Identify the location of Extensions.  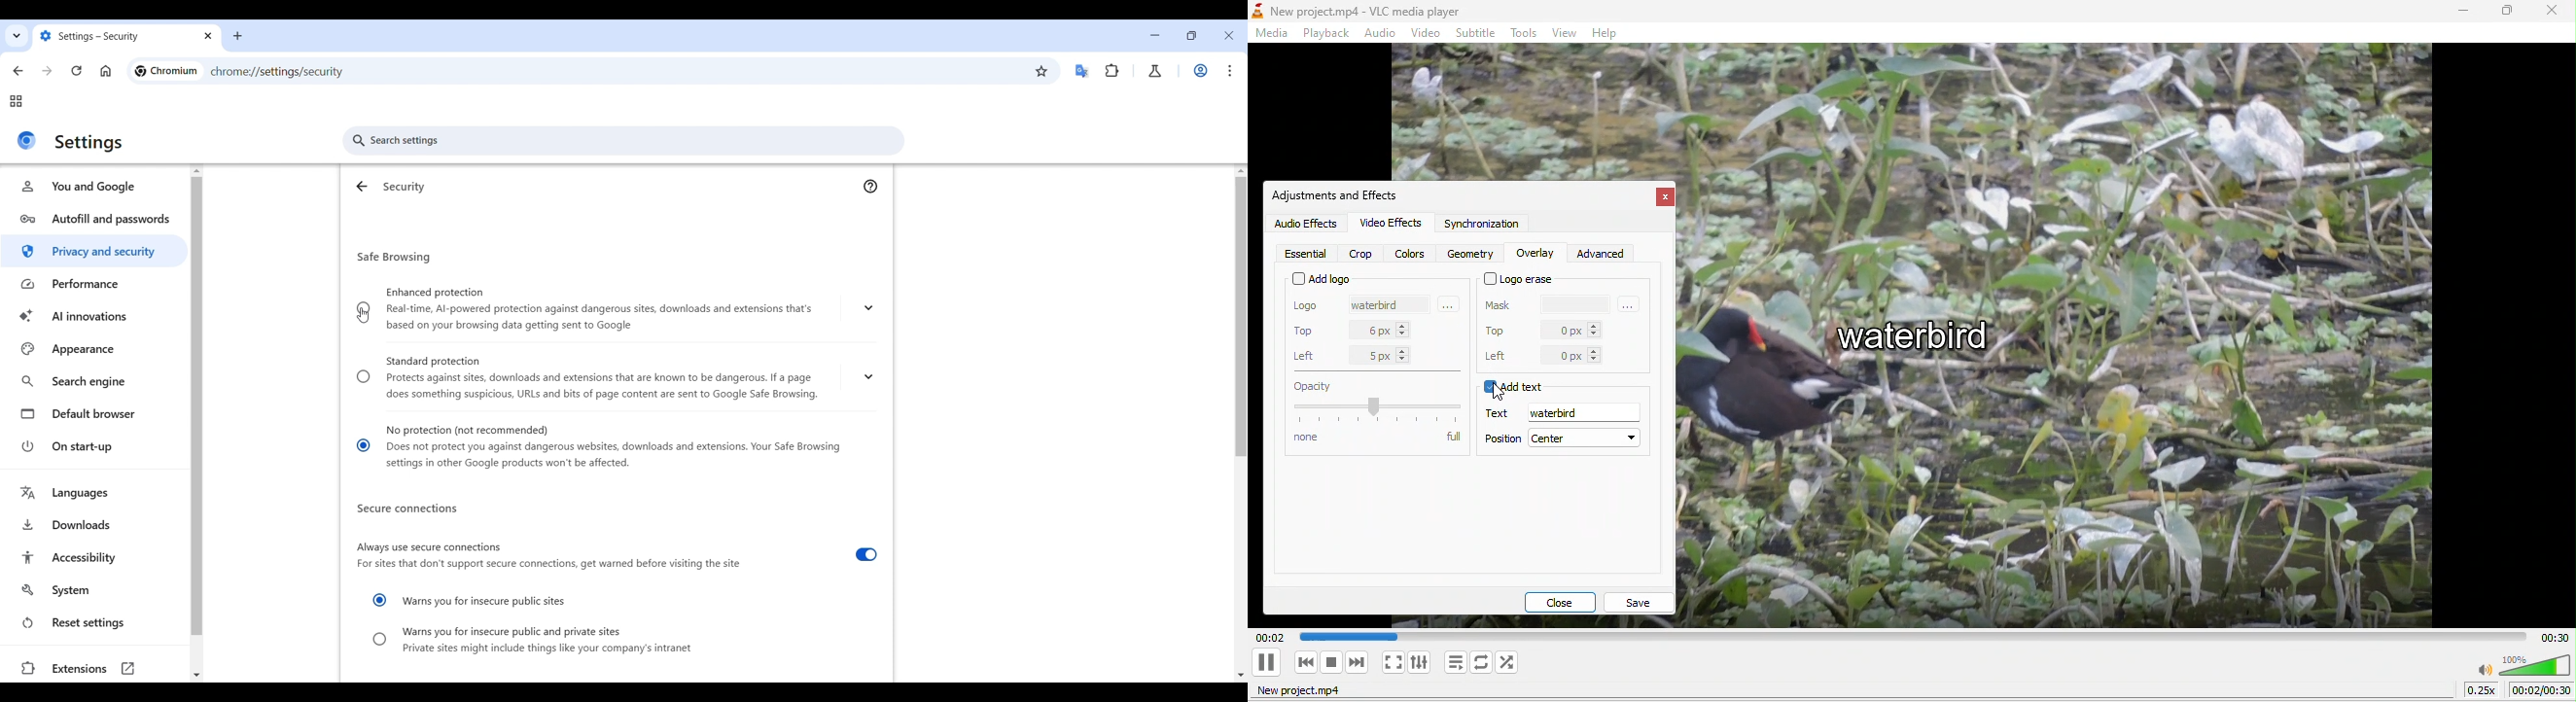
(95, 669).